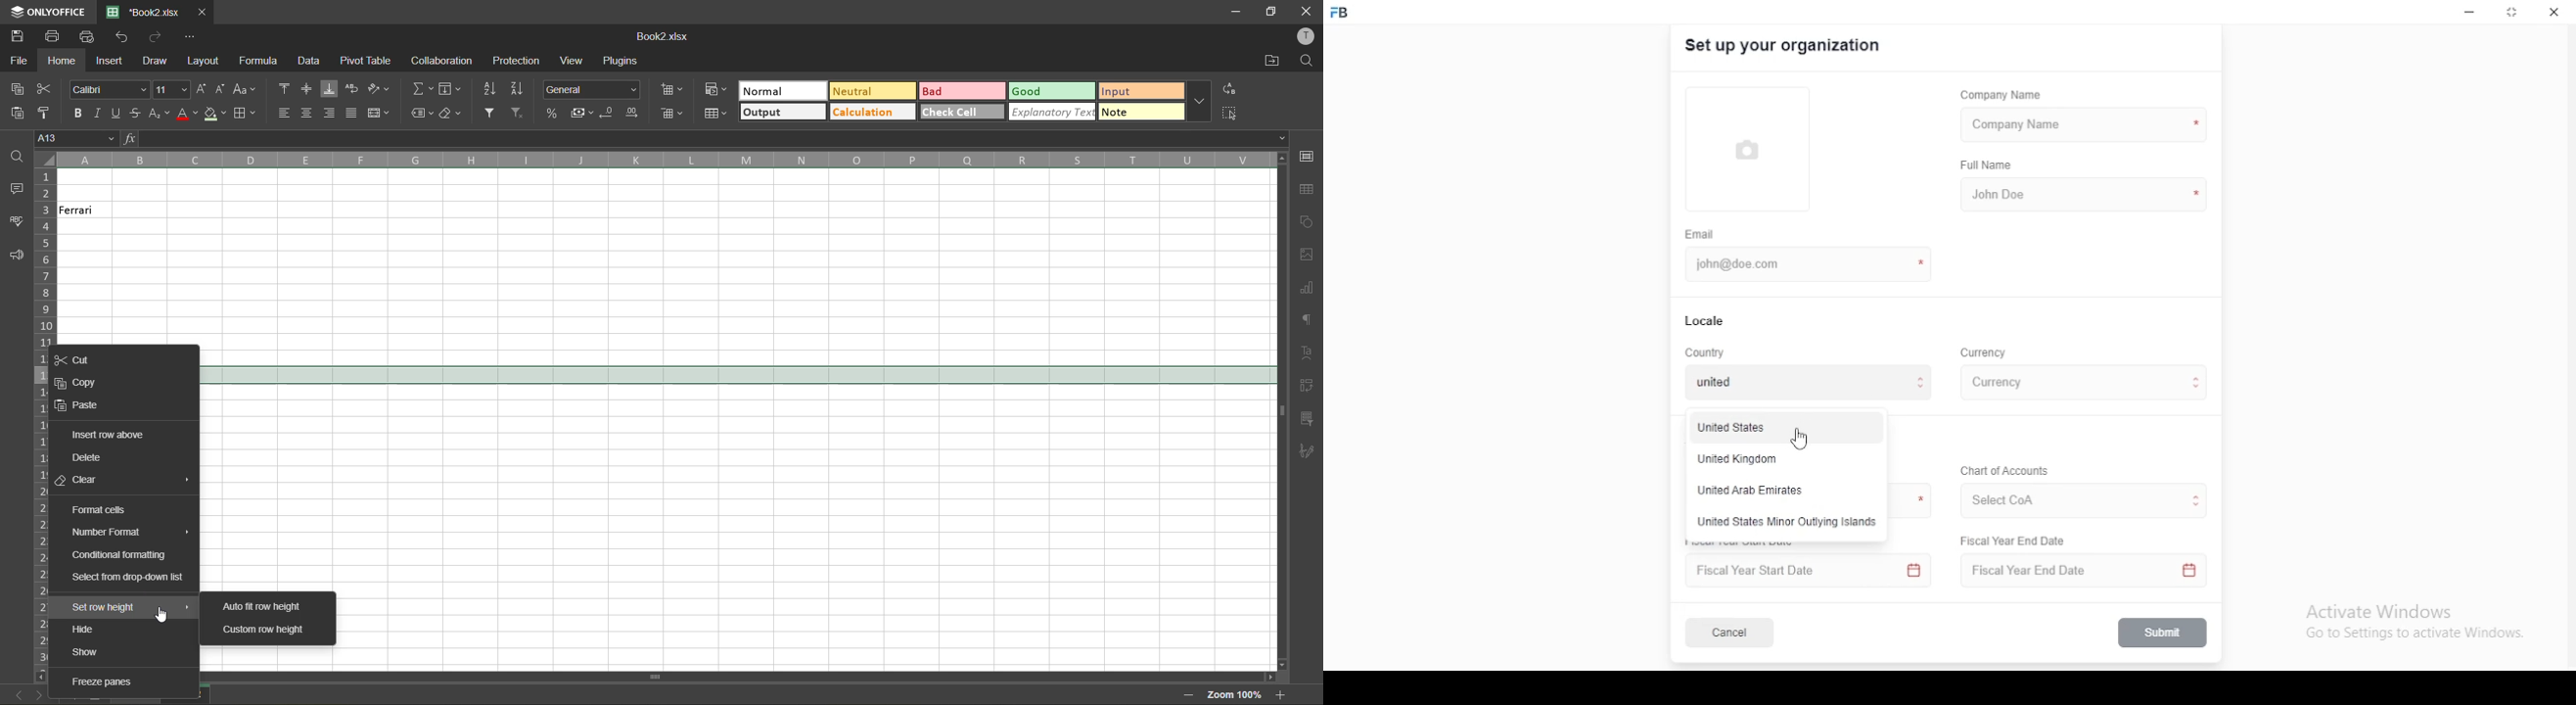 The image size is (2576, 728). I want to click on cancel, so click(1729, 634).